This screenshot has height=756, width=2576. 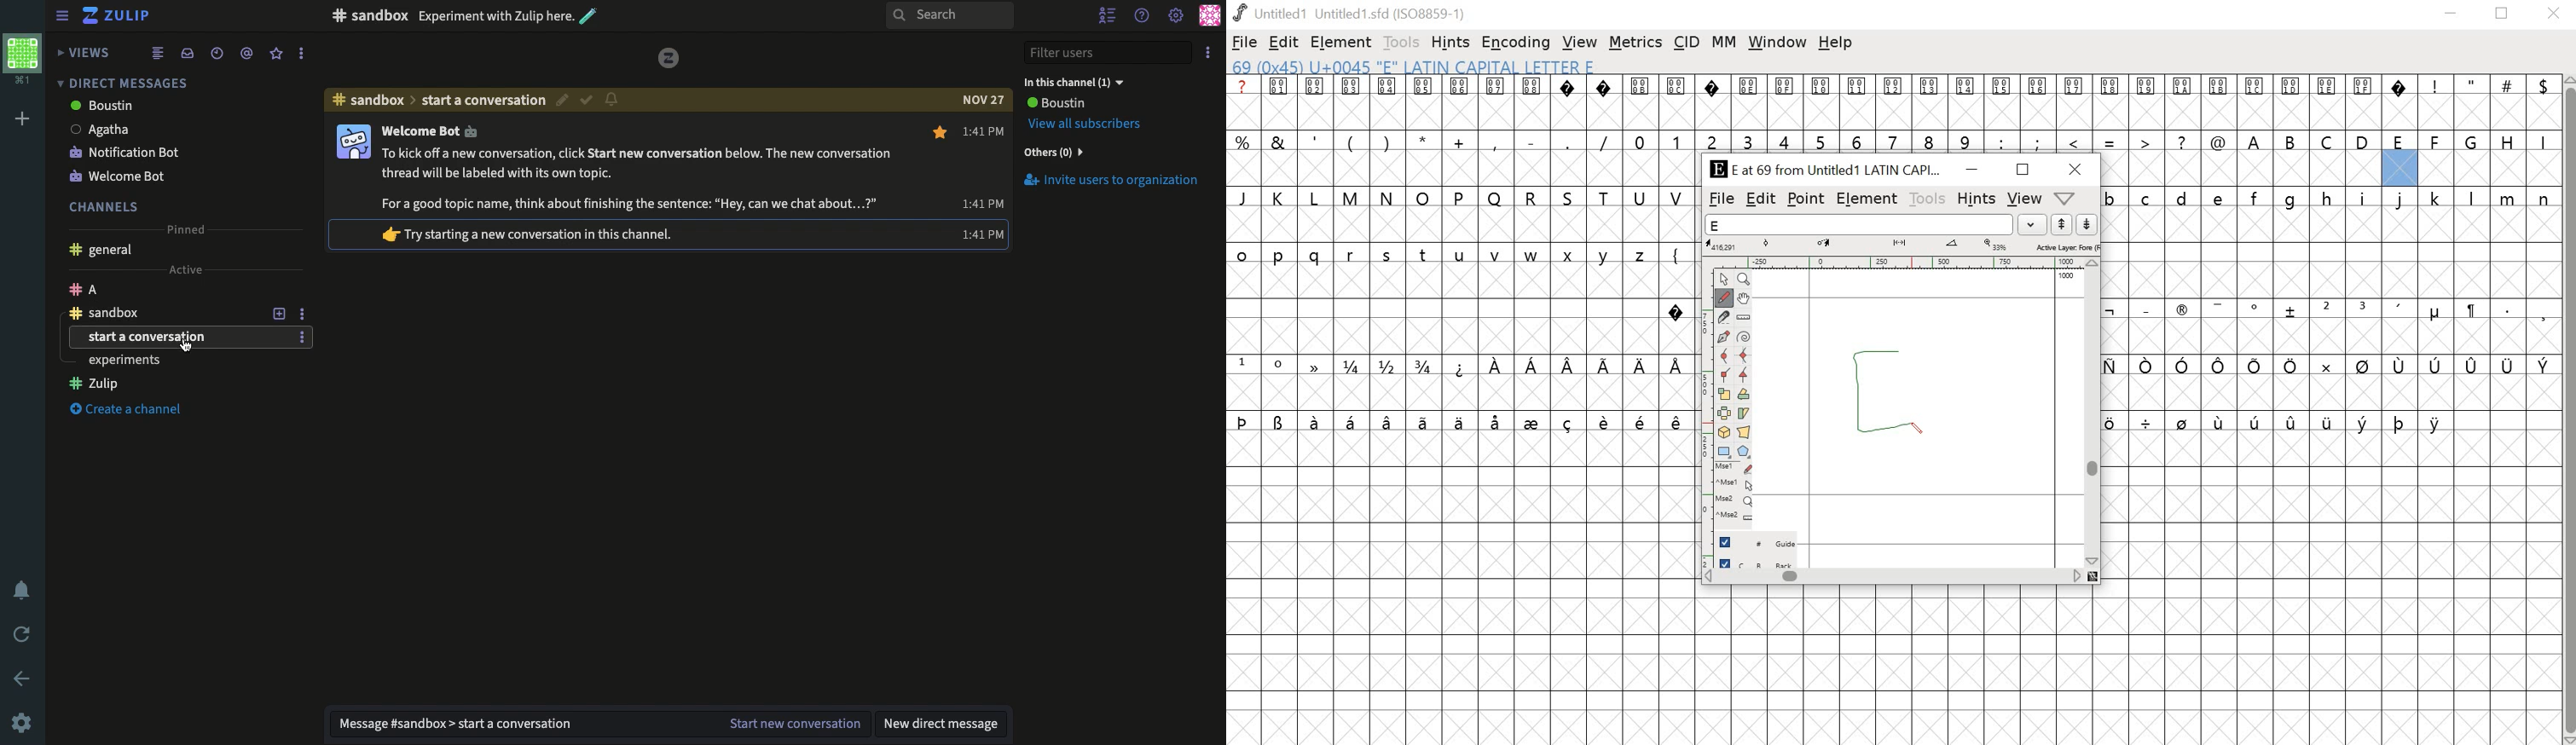 I want to click on Time, so click(x=215, y=53).